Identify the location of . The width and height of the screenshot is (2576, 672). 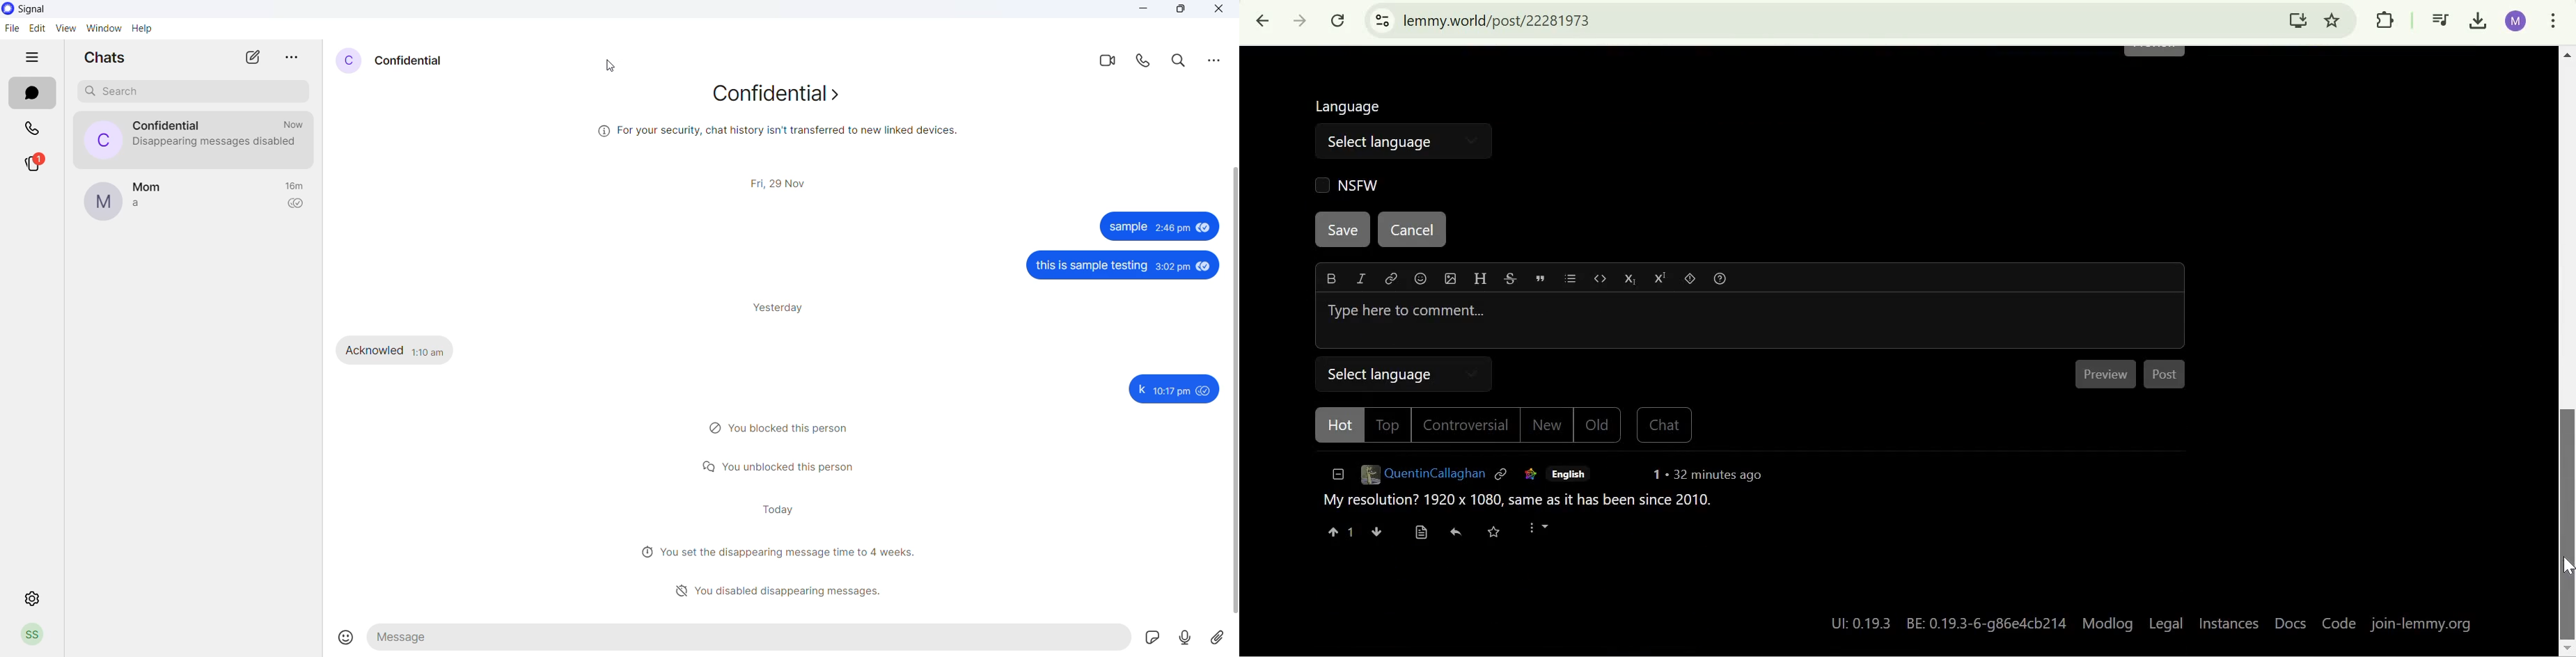
(778, 129).